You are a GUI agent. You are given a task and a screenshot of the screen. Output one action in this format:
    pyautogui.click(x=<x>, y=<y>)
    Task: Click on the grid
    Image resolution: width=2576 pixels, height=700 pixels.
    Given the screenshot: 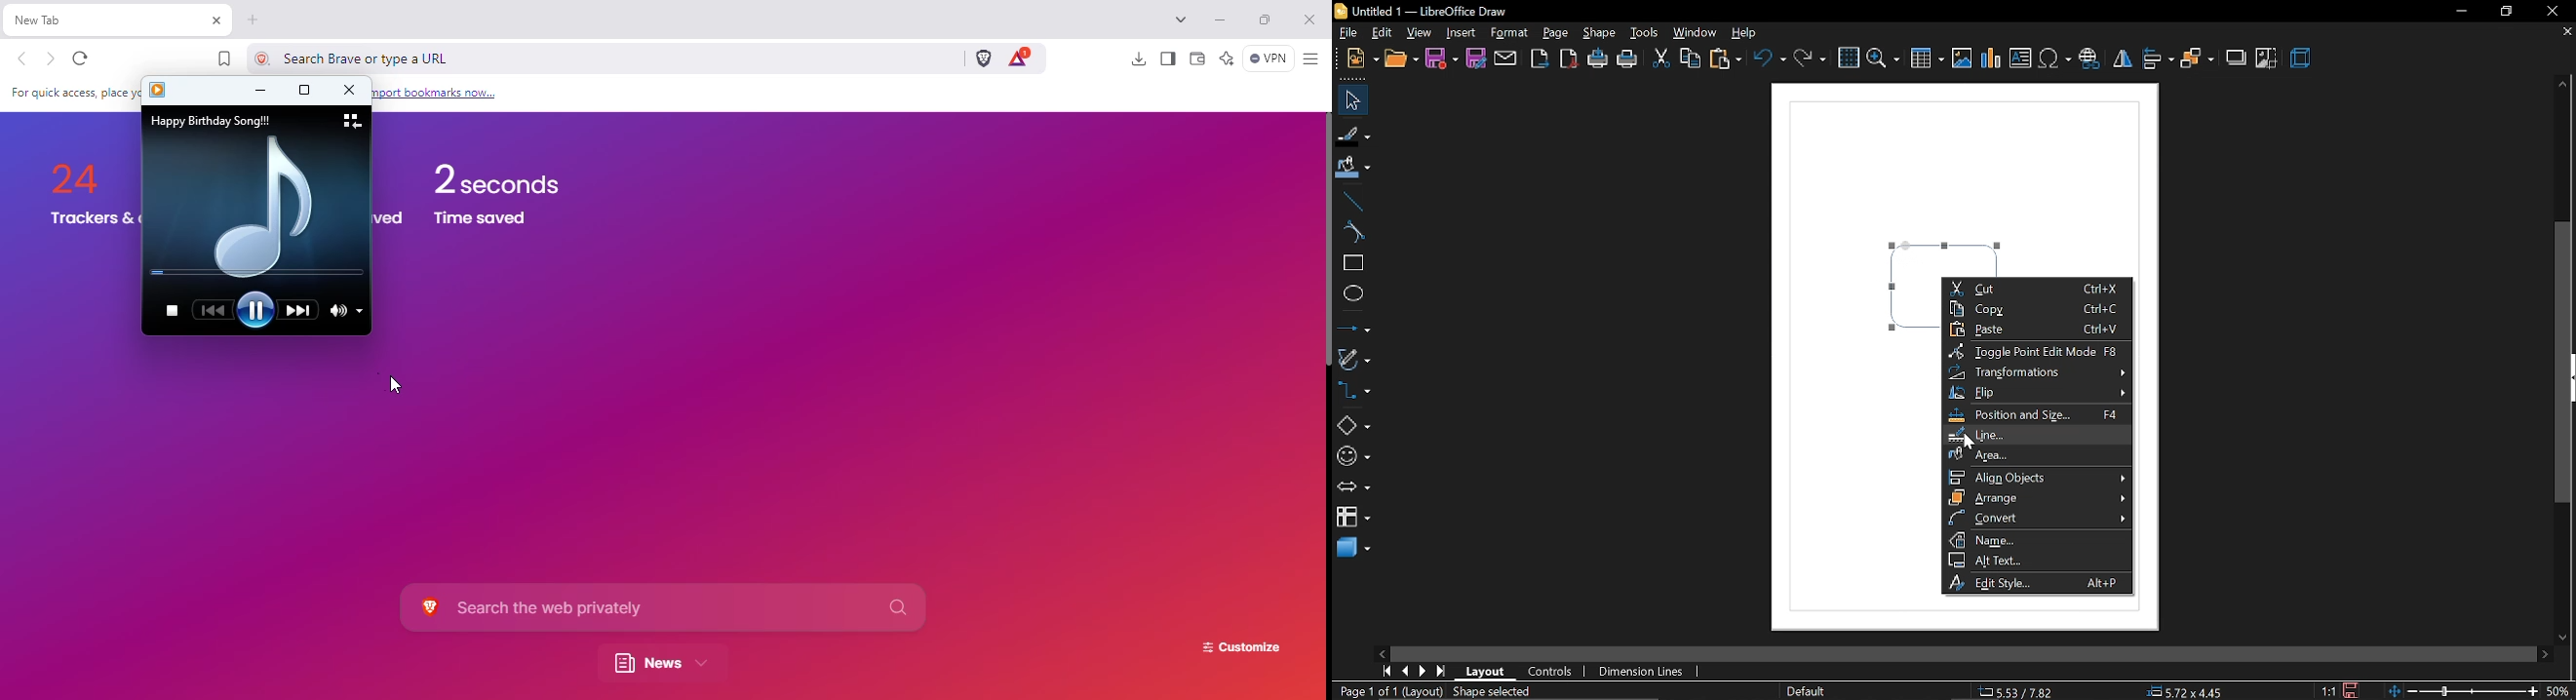 What is the action you would take?
    pyautogui.click(x=1849, y=58)
    